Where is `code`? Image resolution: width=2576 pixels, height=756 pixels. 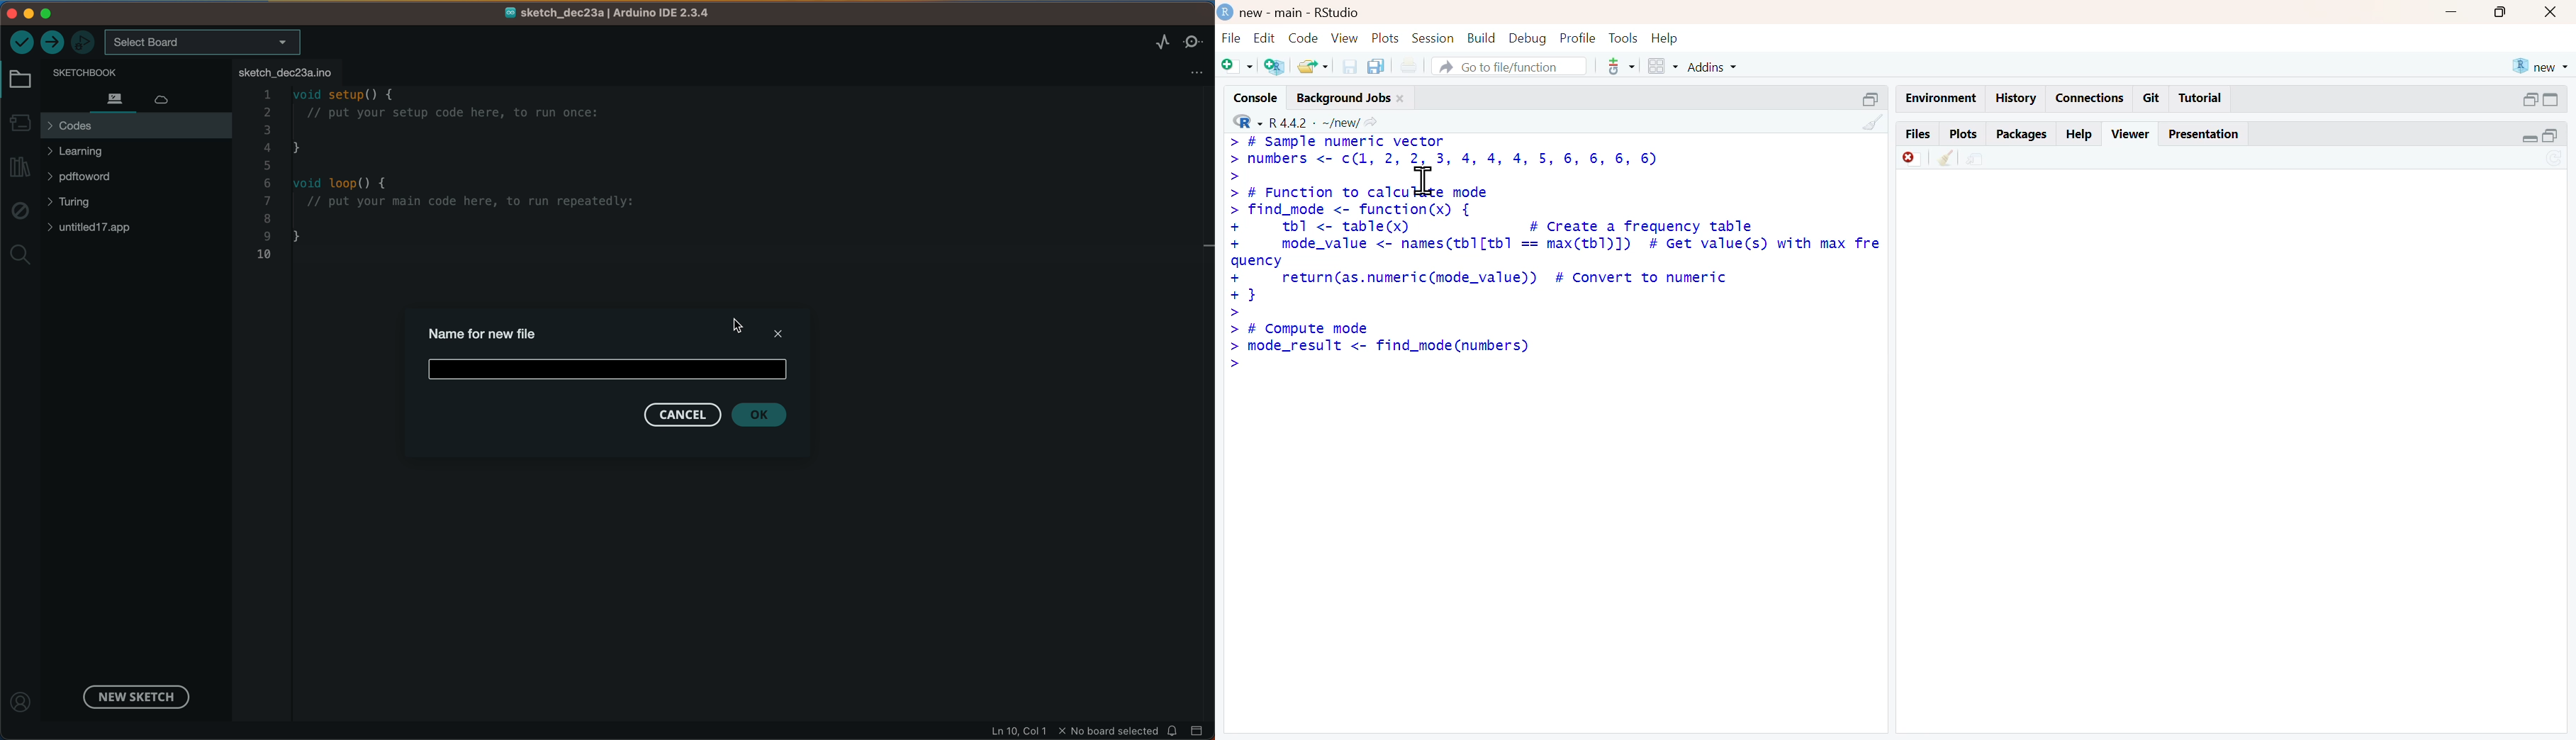 code is located at coordinates (1304, 38).